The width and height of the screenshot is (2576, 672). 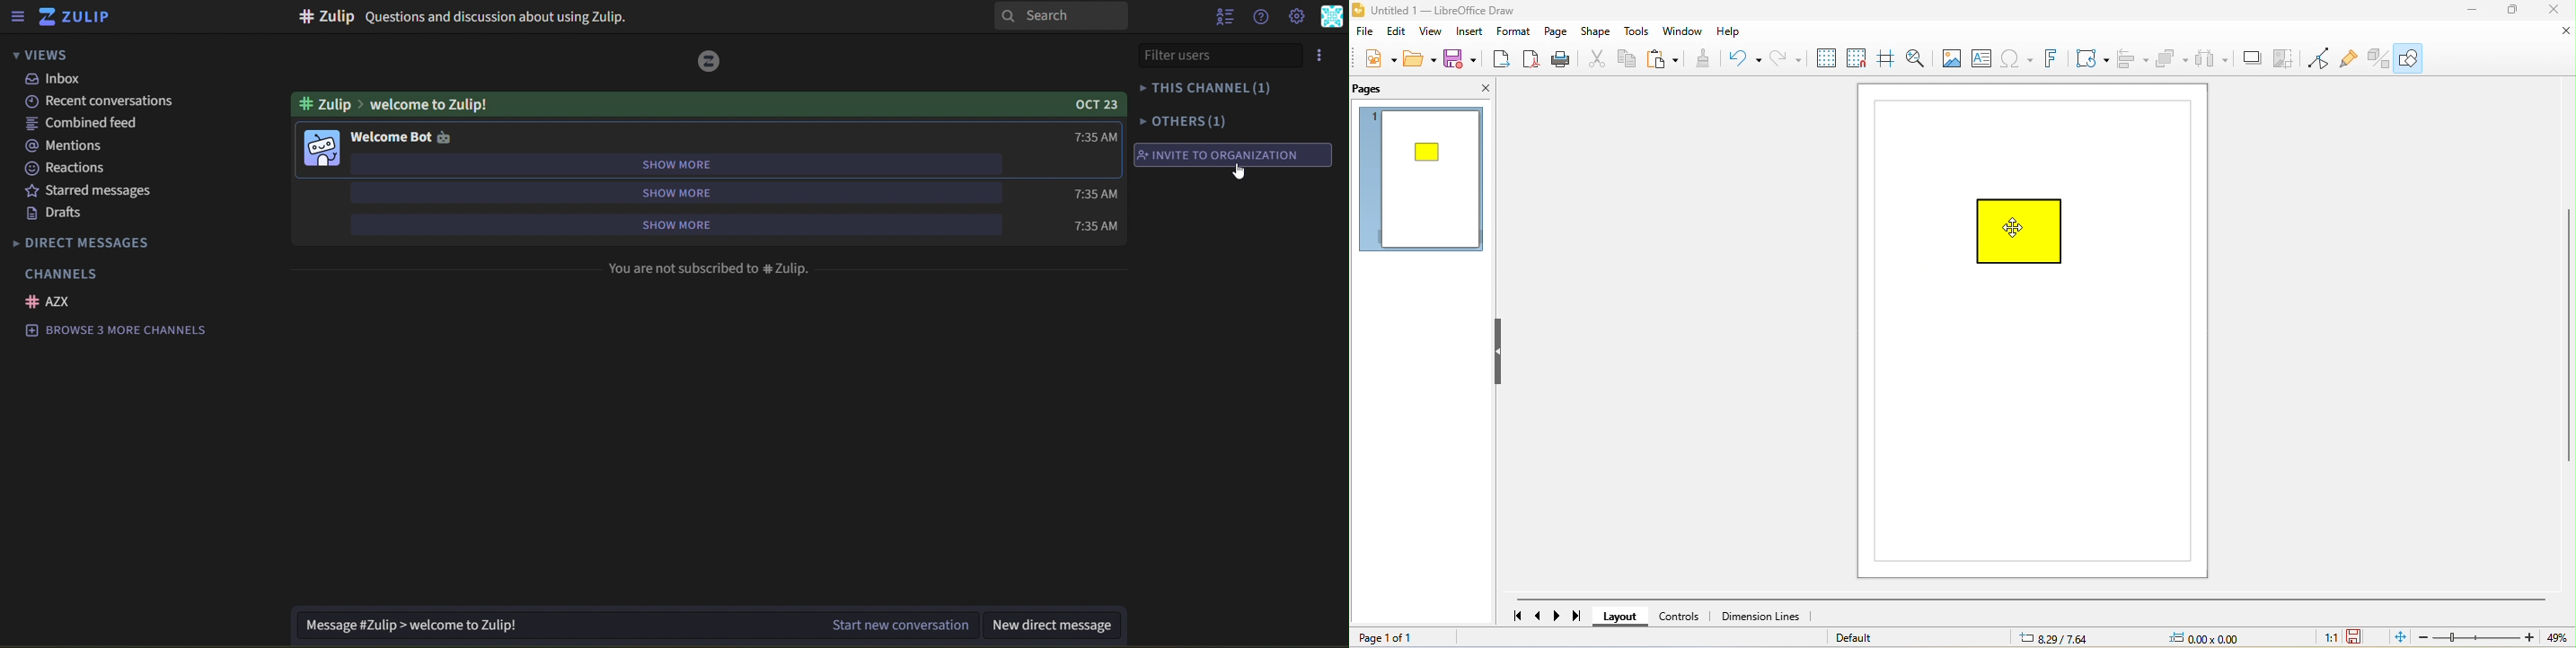 I want to click on align object, so click(x=2134, y=60).